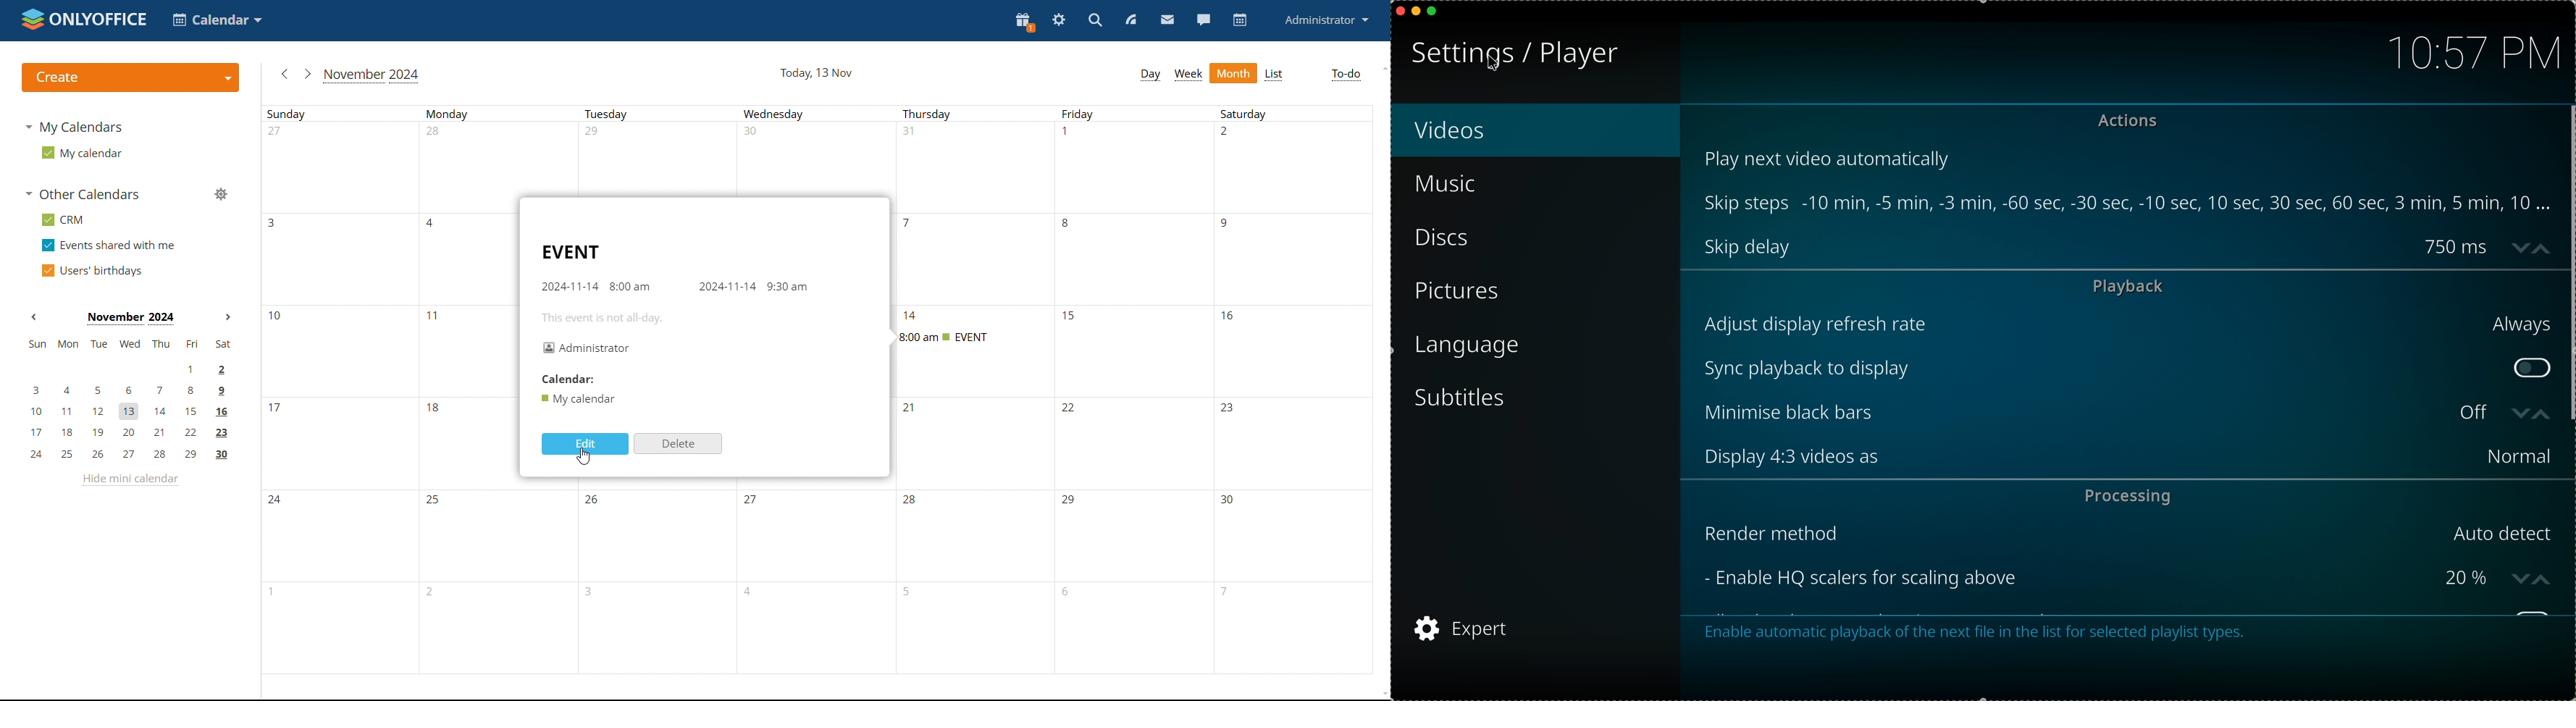 This screenshot has height=728, width=2576. I want to click on Skip steps -10 min, -5 min, -3 min, -60 sec, -30 sec, -10 sec, 10 sec, 30 sec, 60 sec, 3 min, 5 min, 10 ..., so click(2129, 203).